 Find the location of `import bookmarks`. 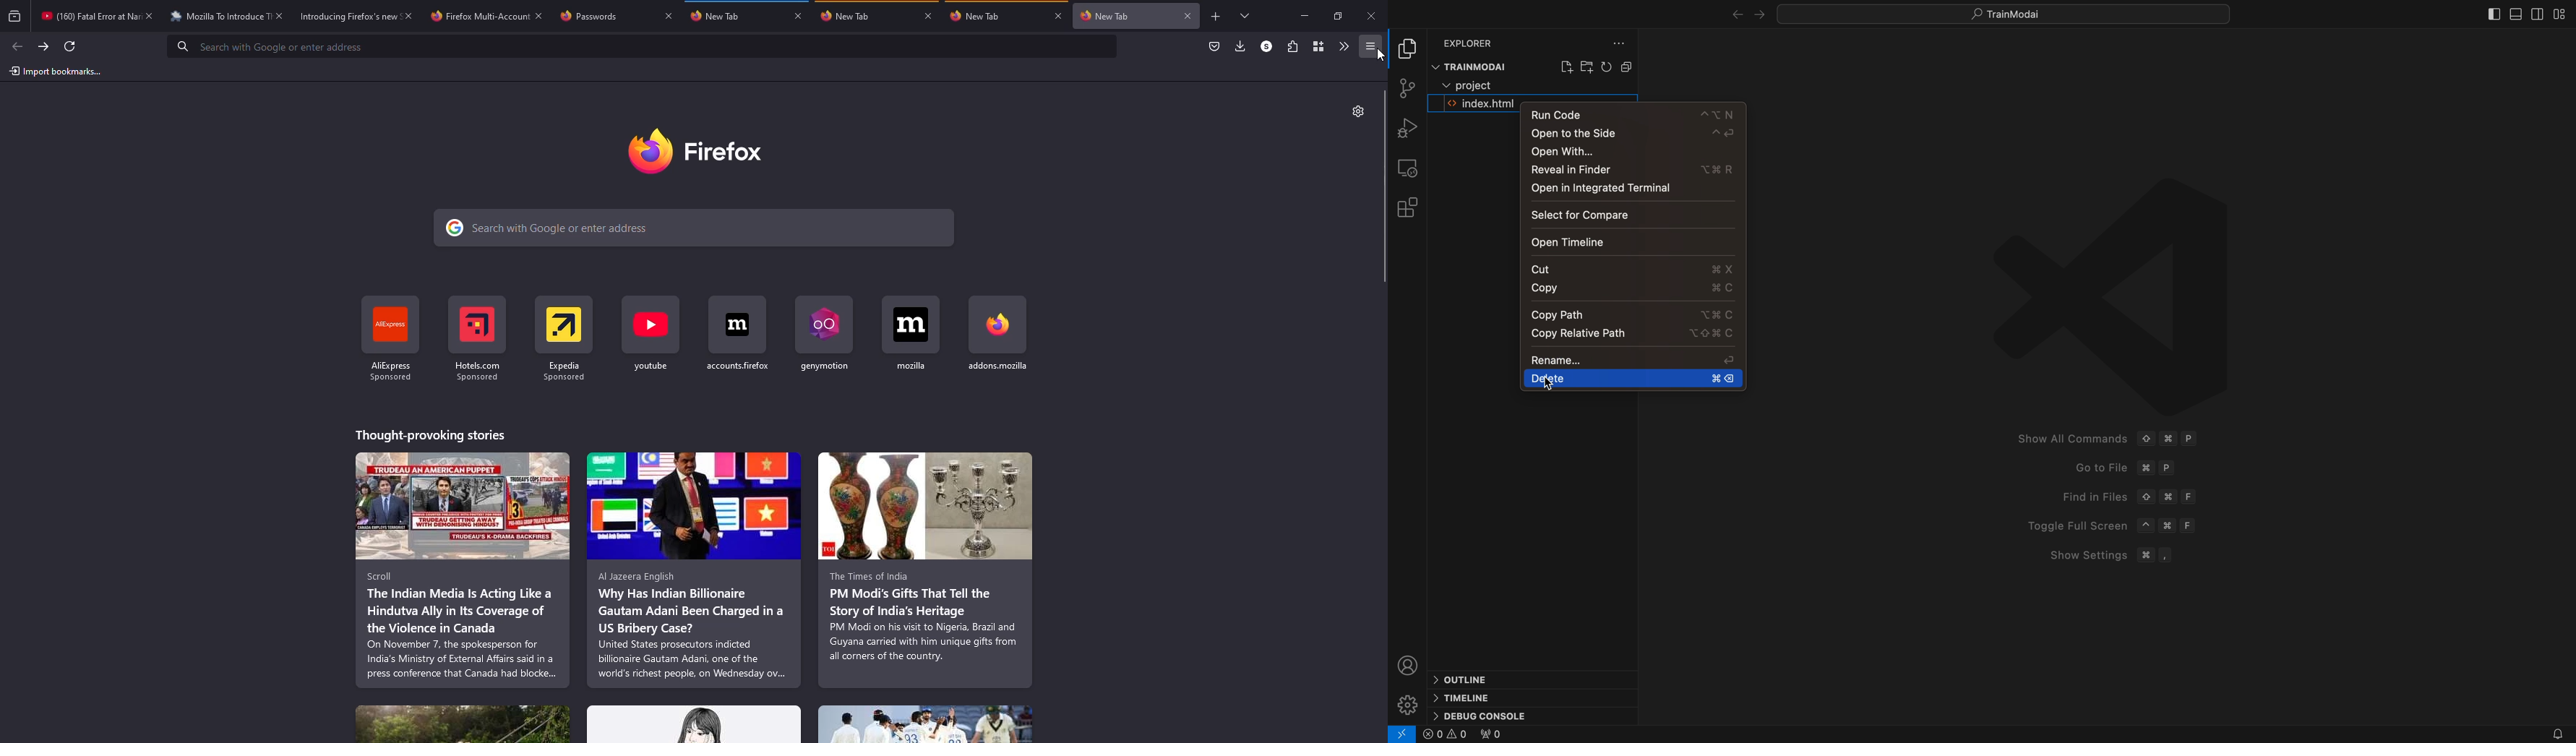

import bookmarks is located at coordinates (54, 70).